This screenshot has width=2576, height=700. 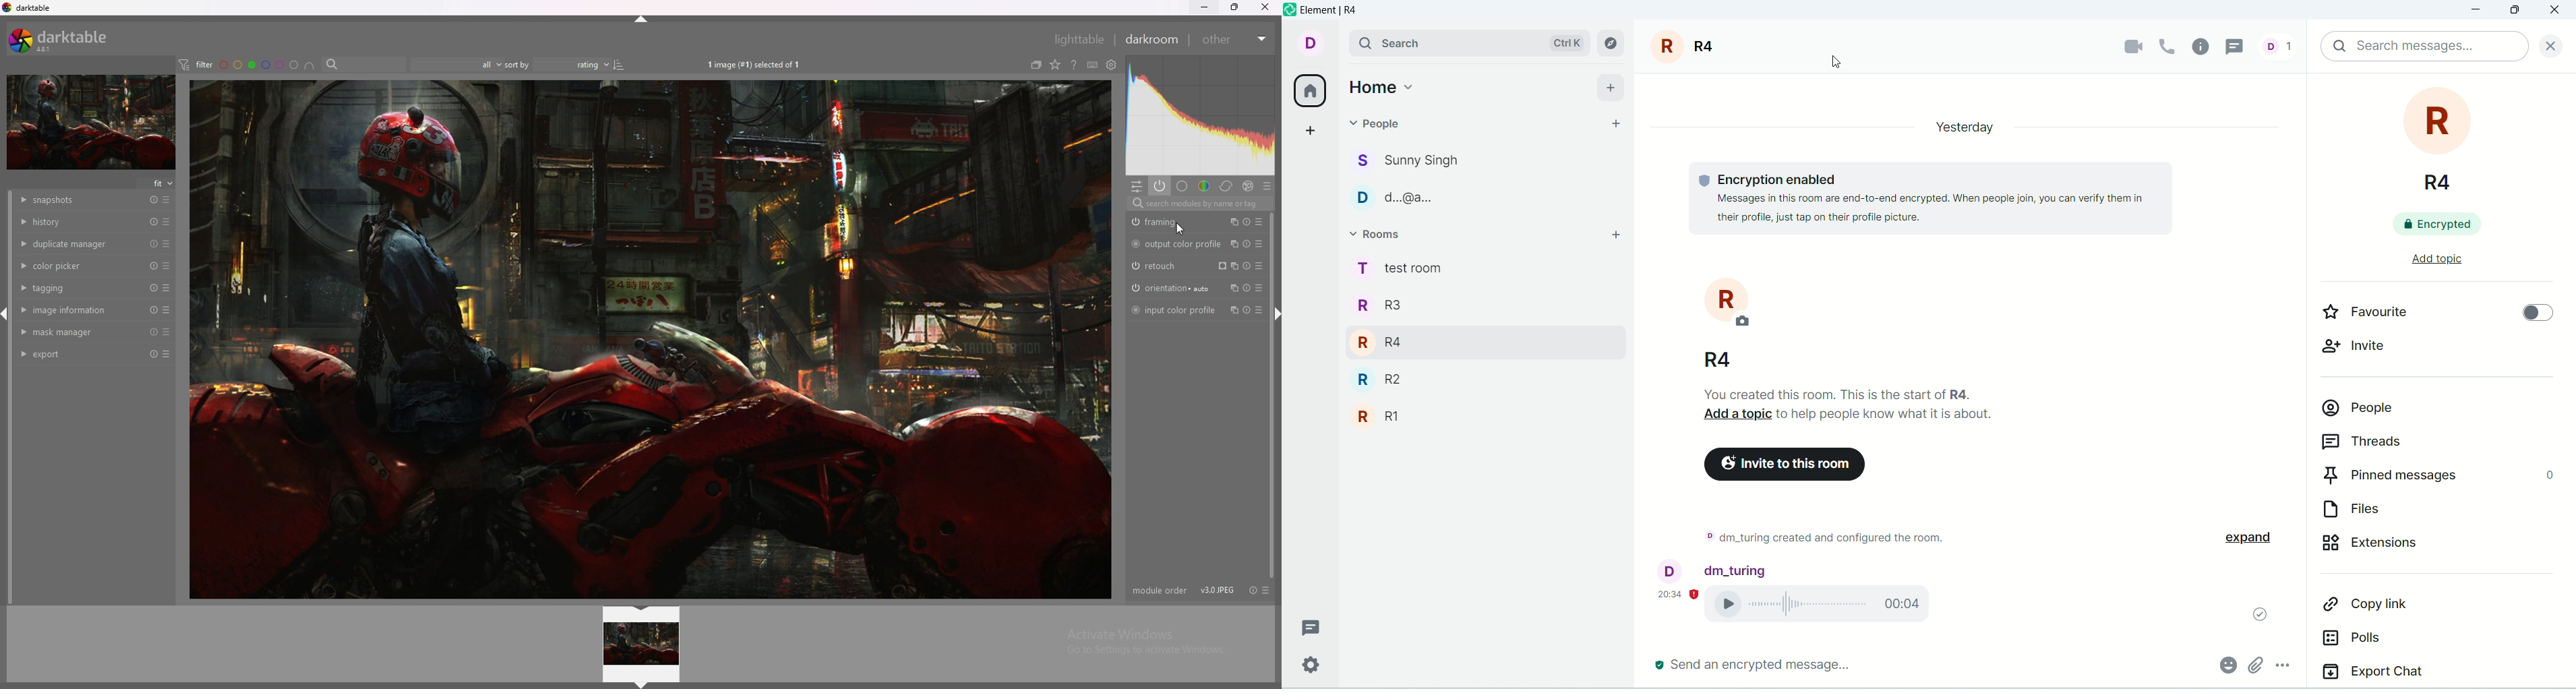 I want to click on explore rooms, so click(x=1612, y=43).